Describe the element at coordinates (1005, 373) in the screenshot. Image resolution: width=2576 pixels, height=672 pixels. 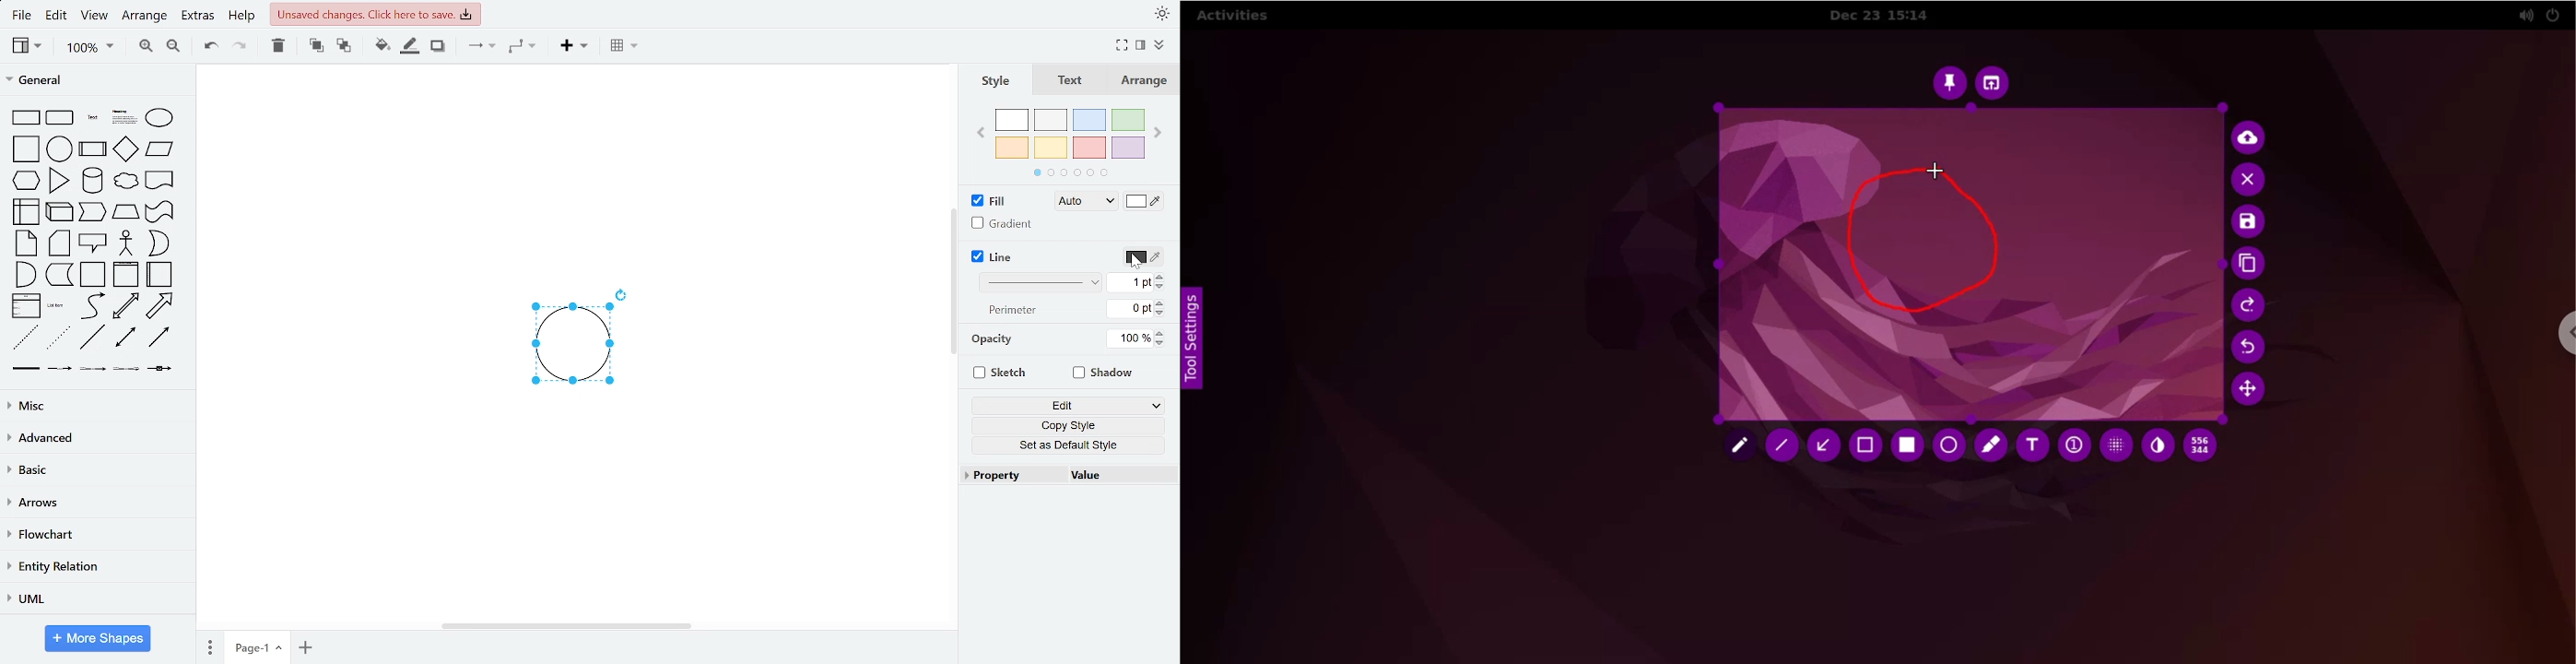
I see `sketch` at that location.